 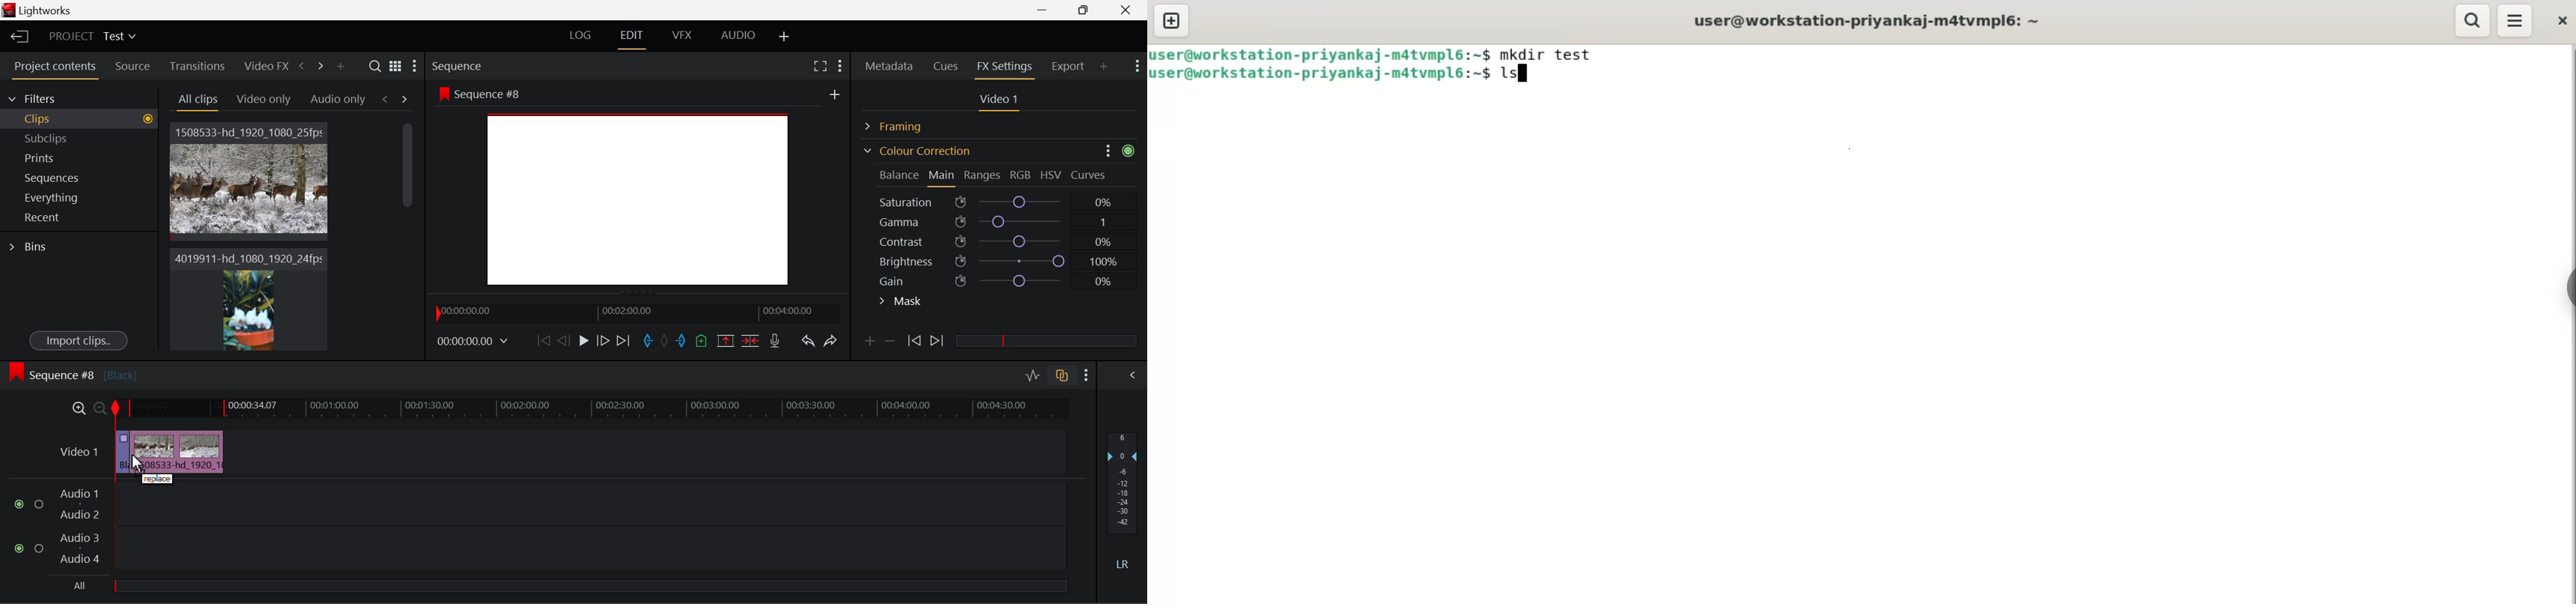 I want to click on cursor, so click(x=143, y=463).